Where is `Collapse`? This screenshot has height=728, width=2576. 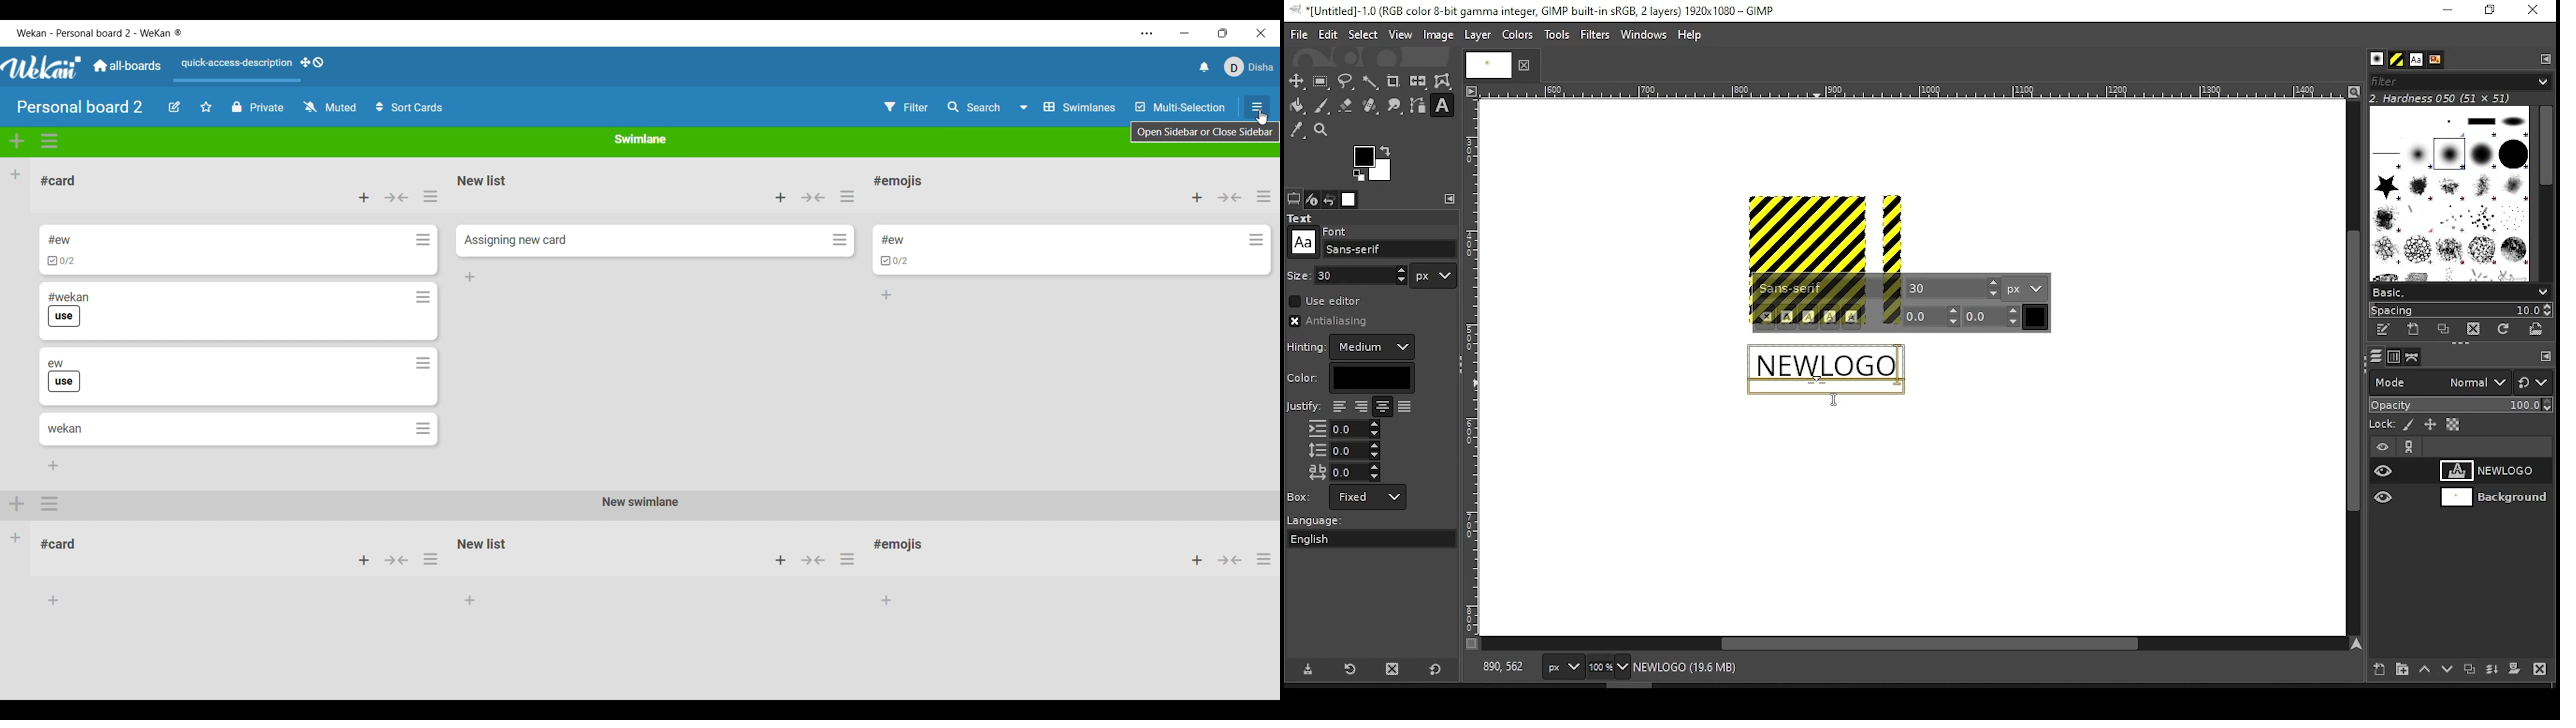
Collapse is located at coordinates (813, 197).